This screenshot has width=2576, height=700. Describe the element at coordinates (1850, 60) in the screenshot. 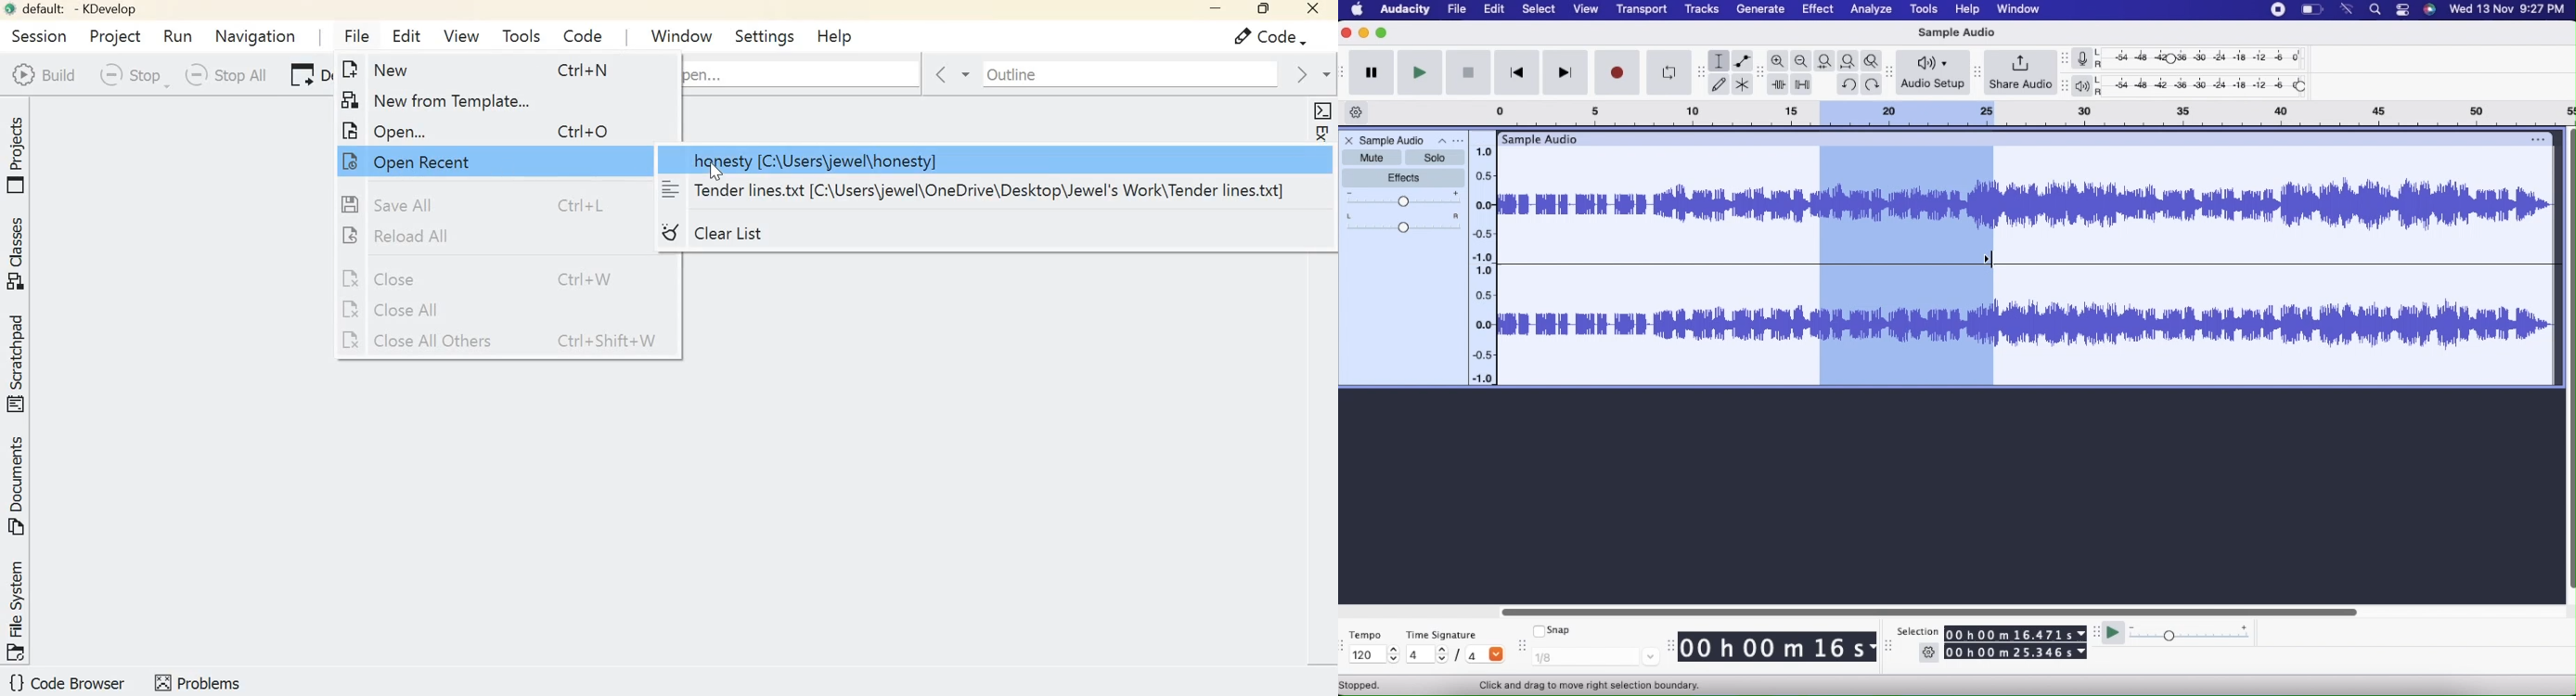

I see `Fit project to width` at that location.